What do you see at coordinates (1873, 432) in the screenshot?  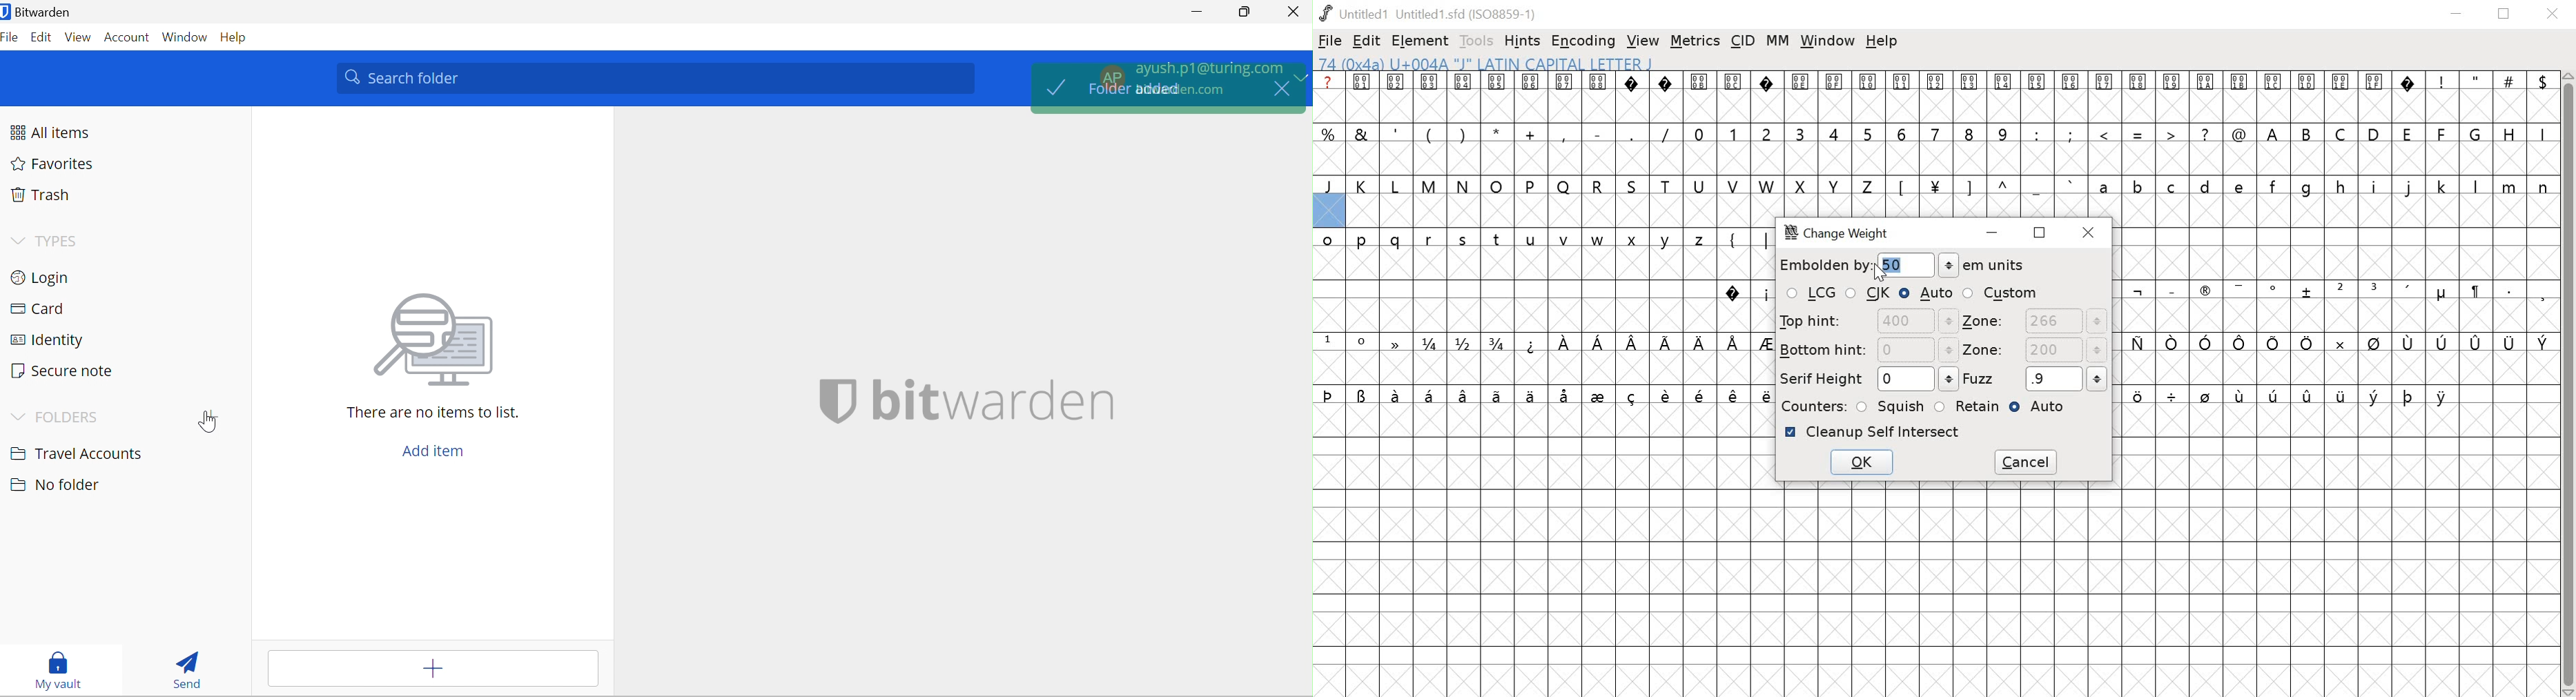 I see `CLEANUP self intersect` at bounding box center [1873, 432].